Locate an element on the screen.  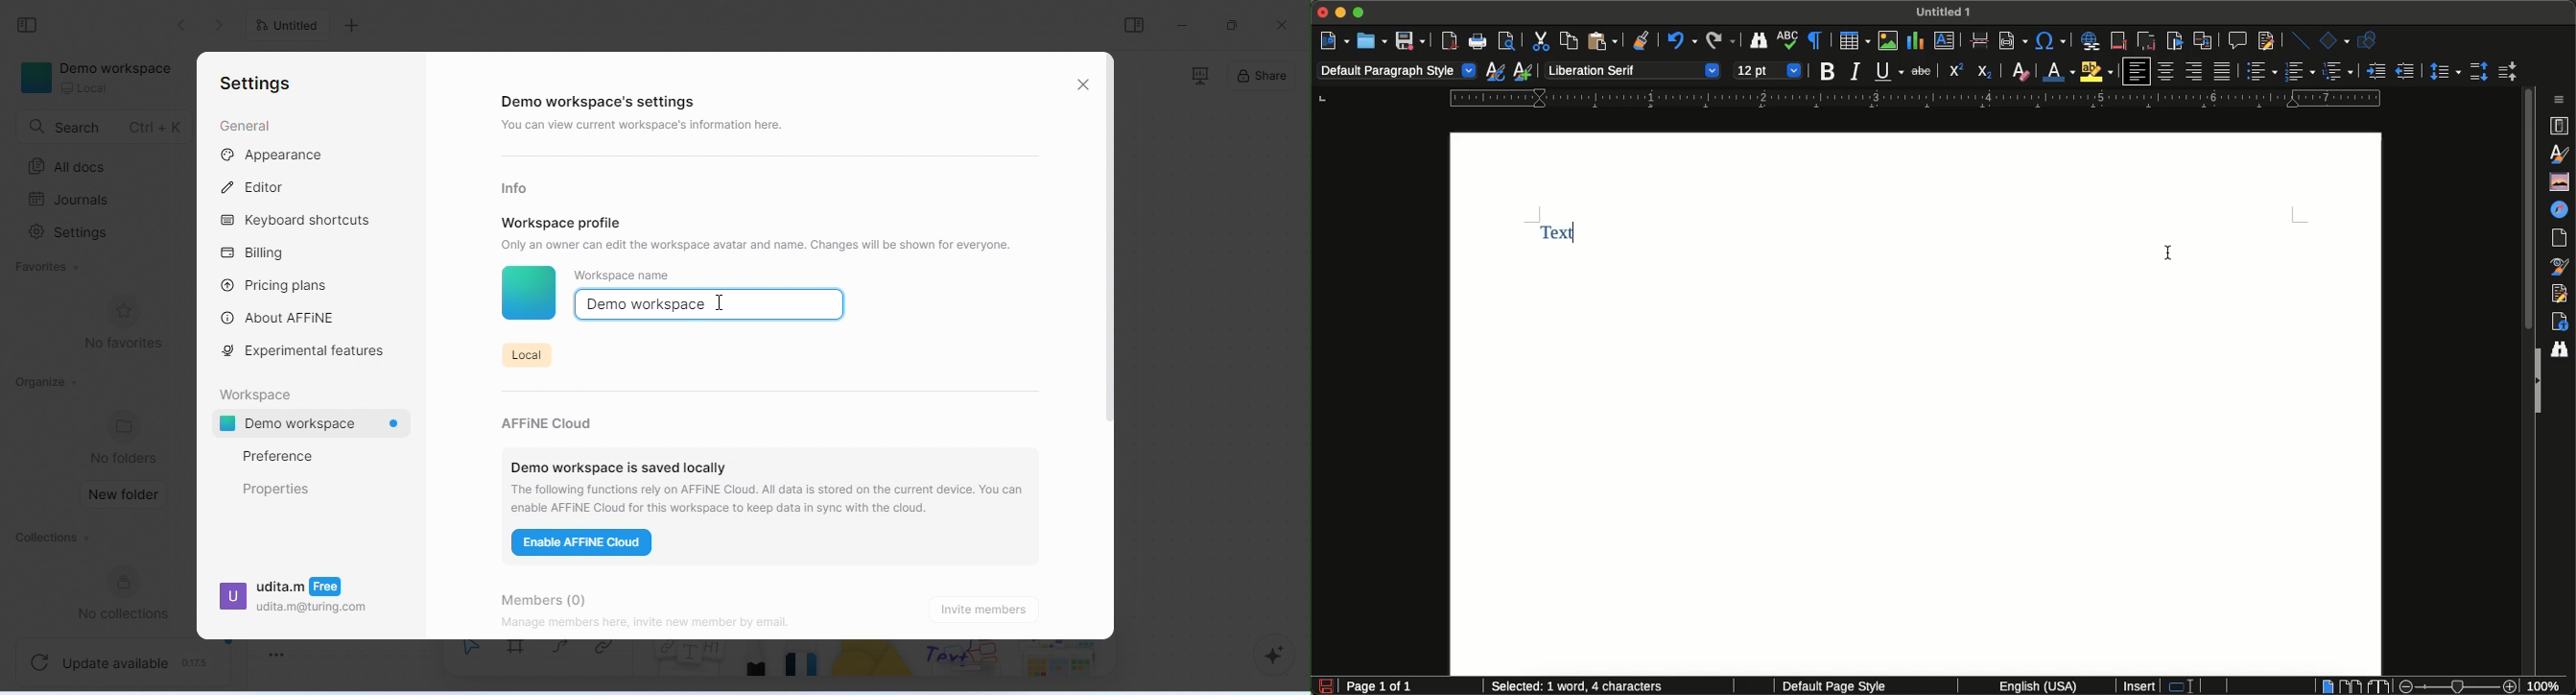
Align right  is located at coordinates (2194, 72).